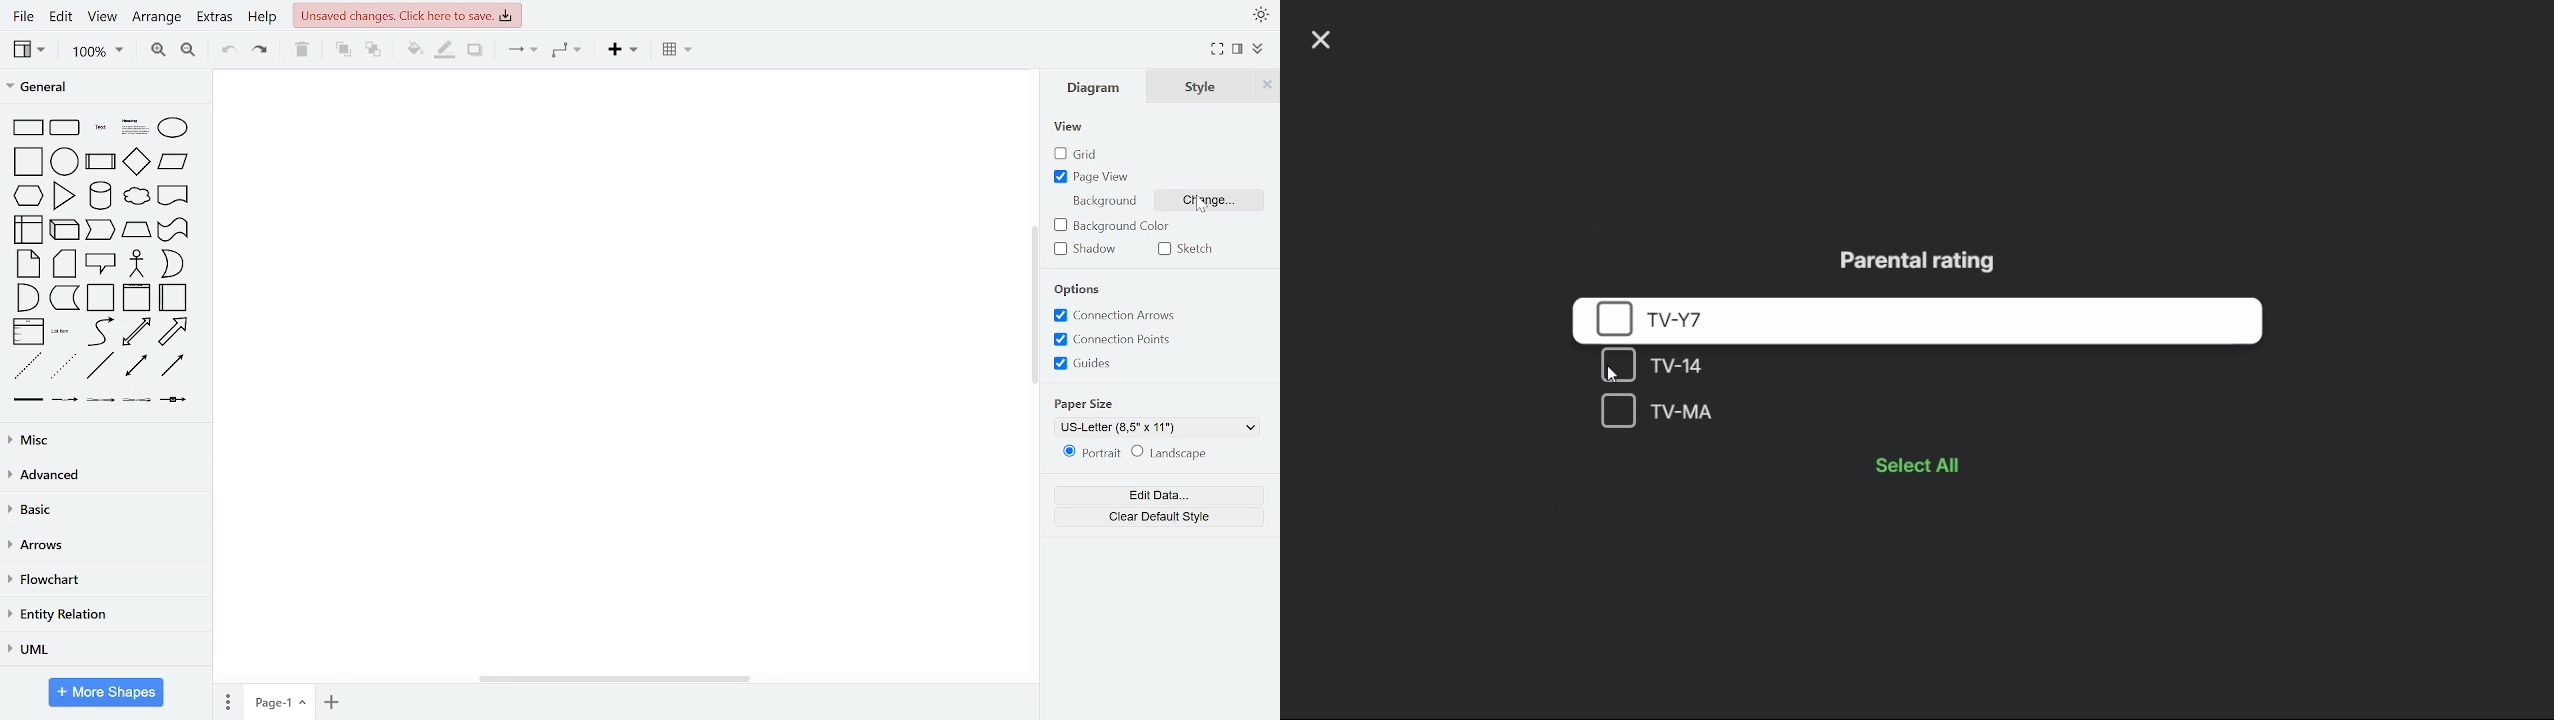 The width and height of the screenshot is (2576, 728). What do you see at coordinates (104, 547) in the screenshot?
I see `arrows` at bounding box center [104, 547].